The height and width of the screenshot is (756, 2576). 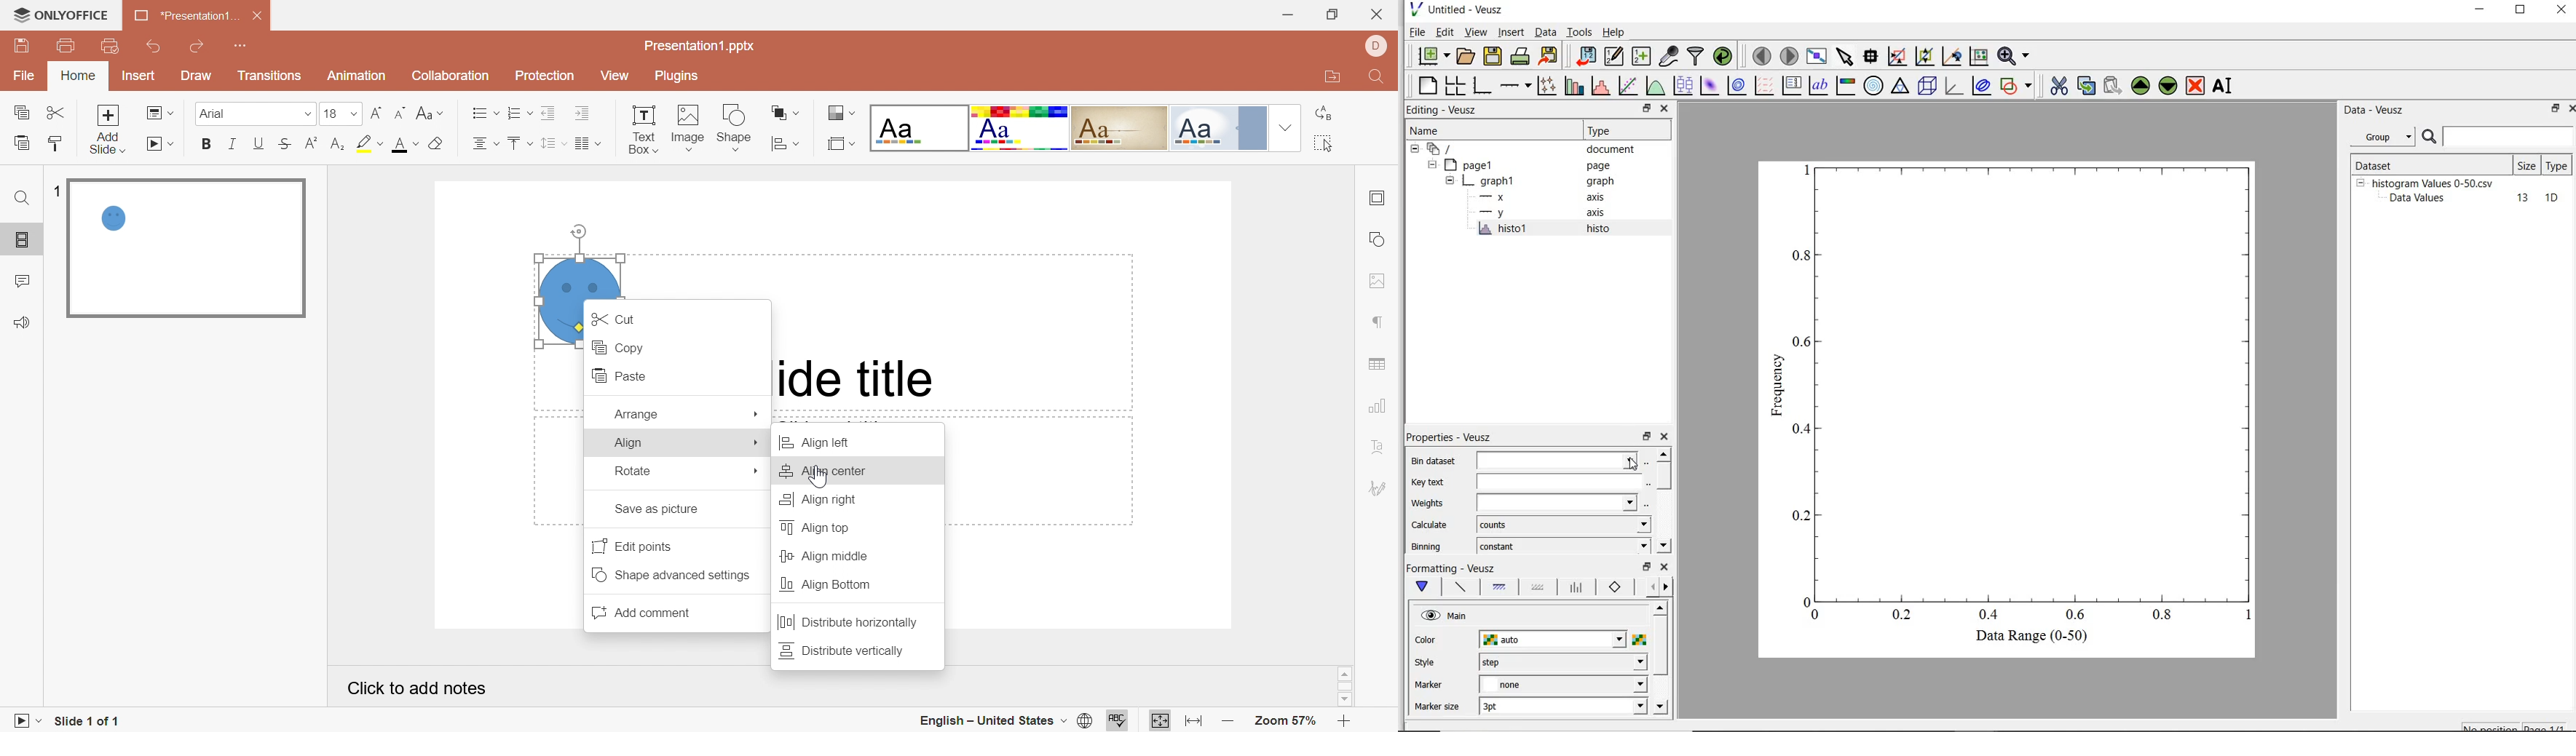 What do you see at coordinates (1194, 721) in the screenshot?
I see `Fit to width` at bounding box center [1194, 721].